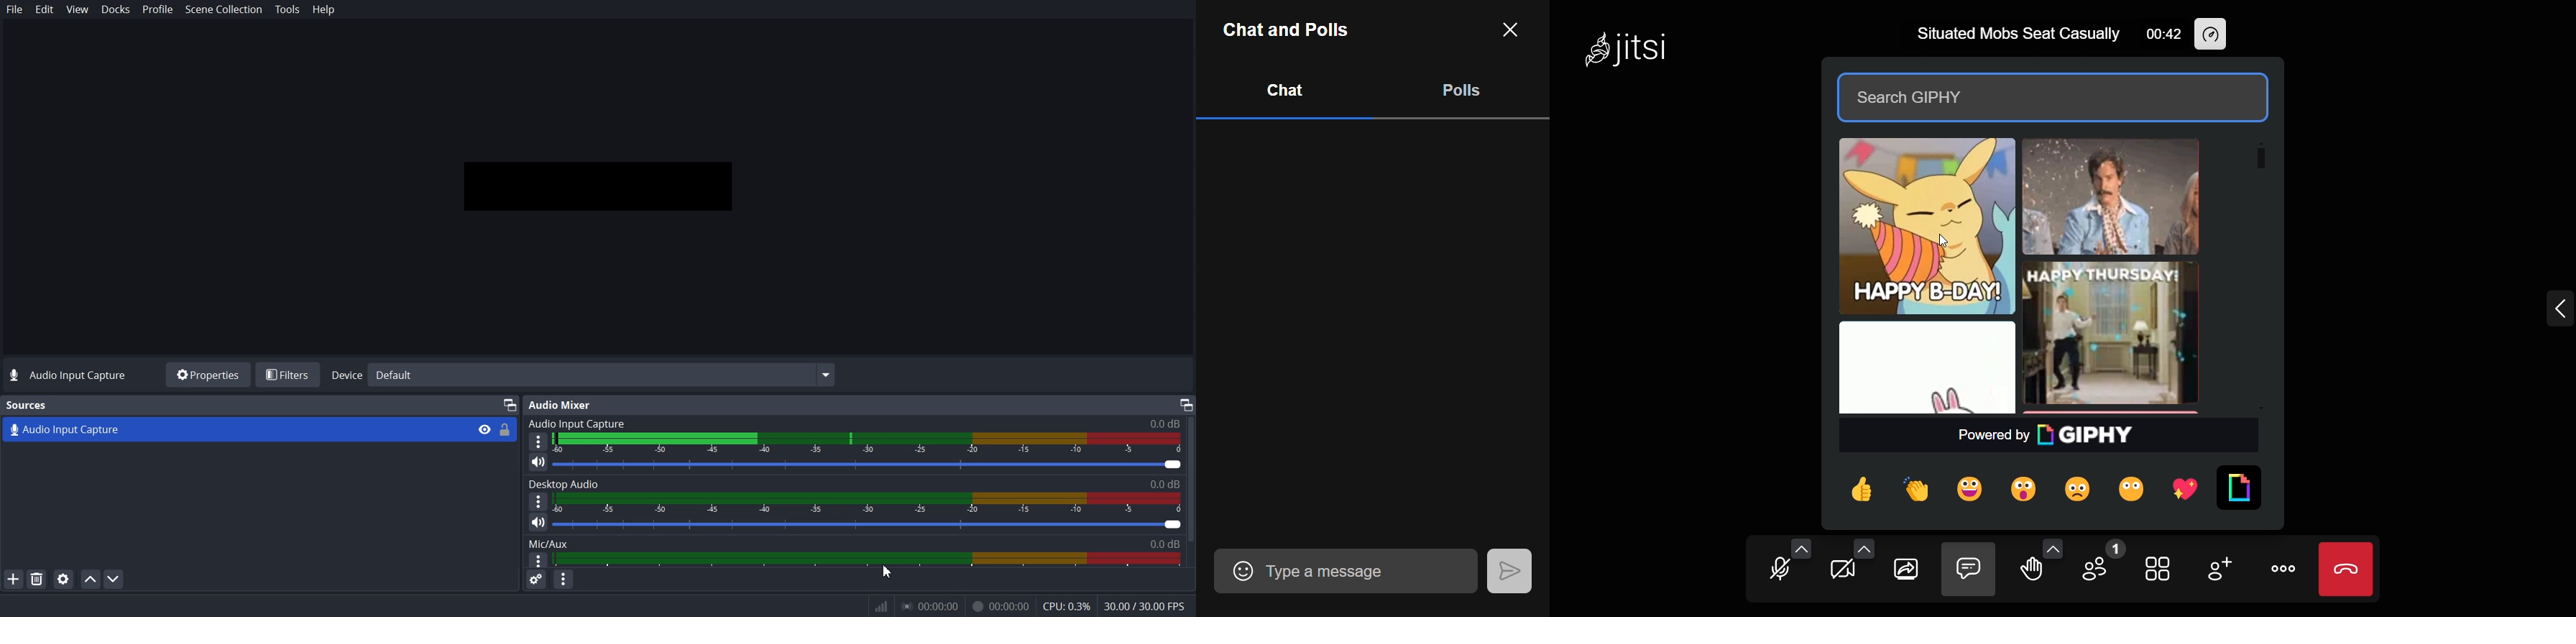 This screenshot has height=644, width=2576. What do you see at coordinates (27, 405) in the screenshot?
I see `Text` at bounding box center [27, 405].